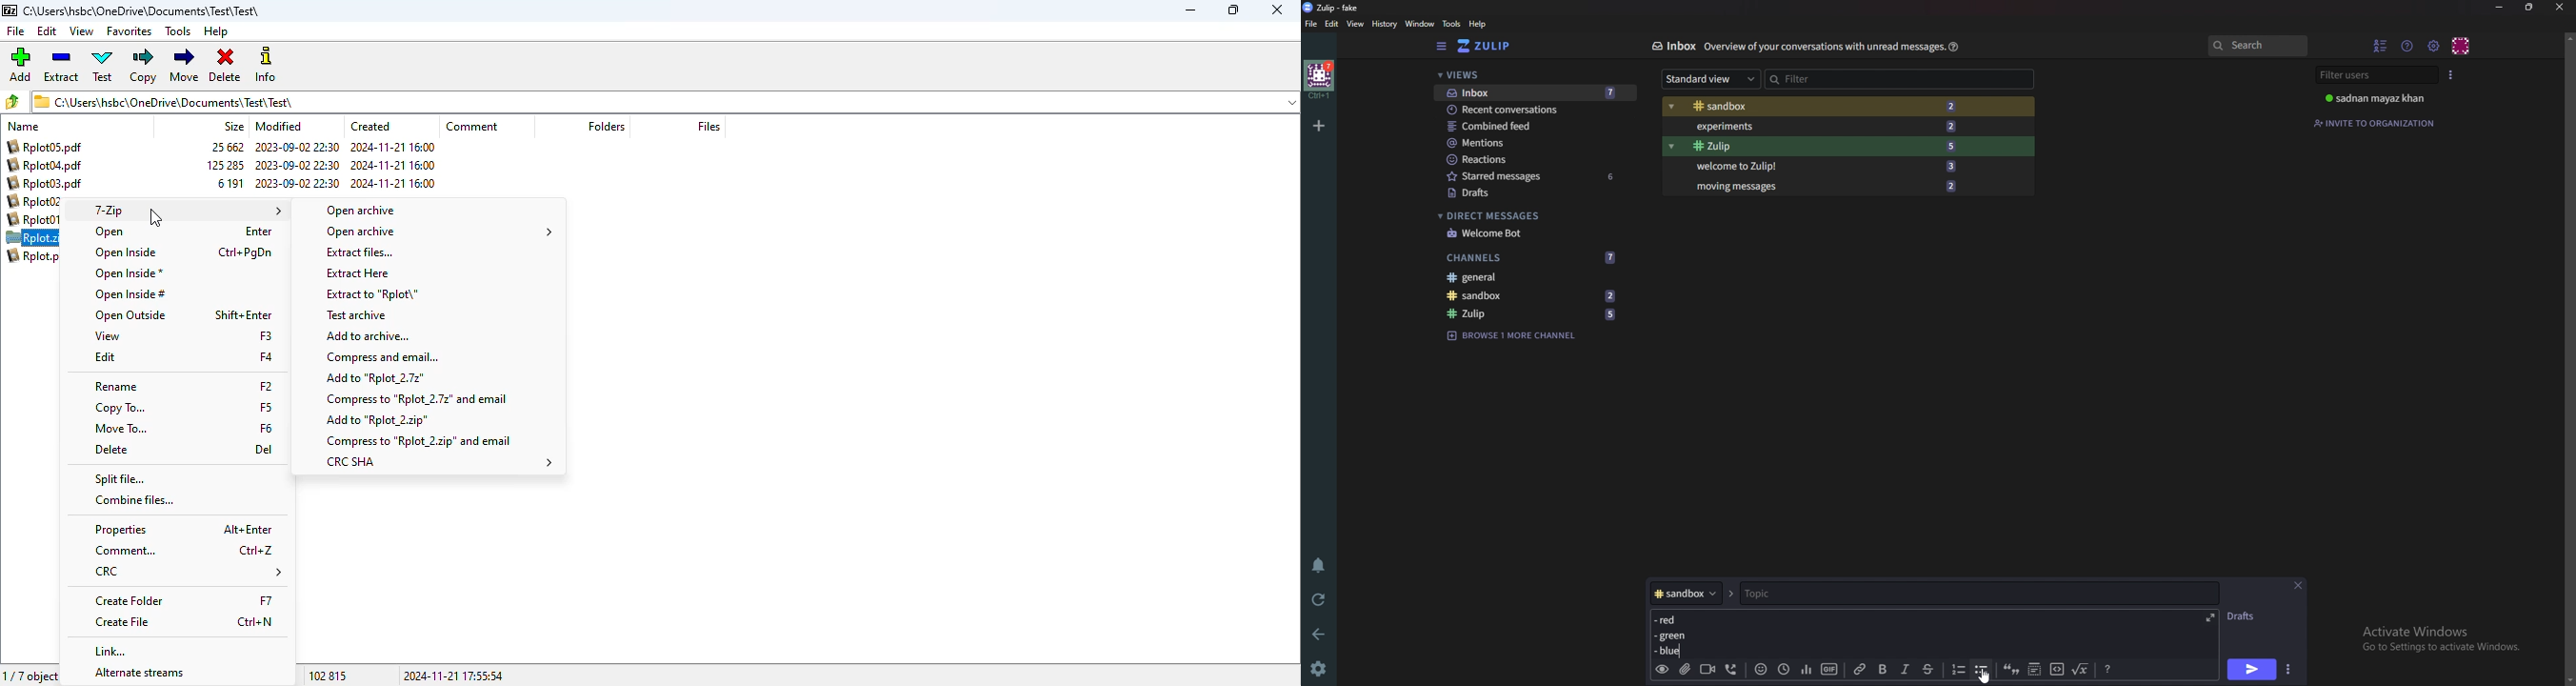 This screenshot has width=2576, height=700. I want to click on 2024-11-21 16:00, so click(393, 183).